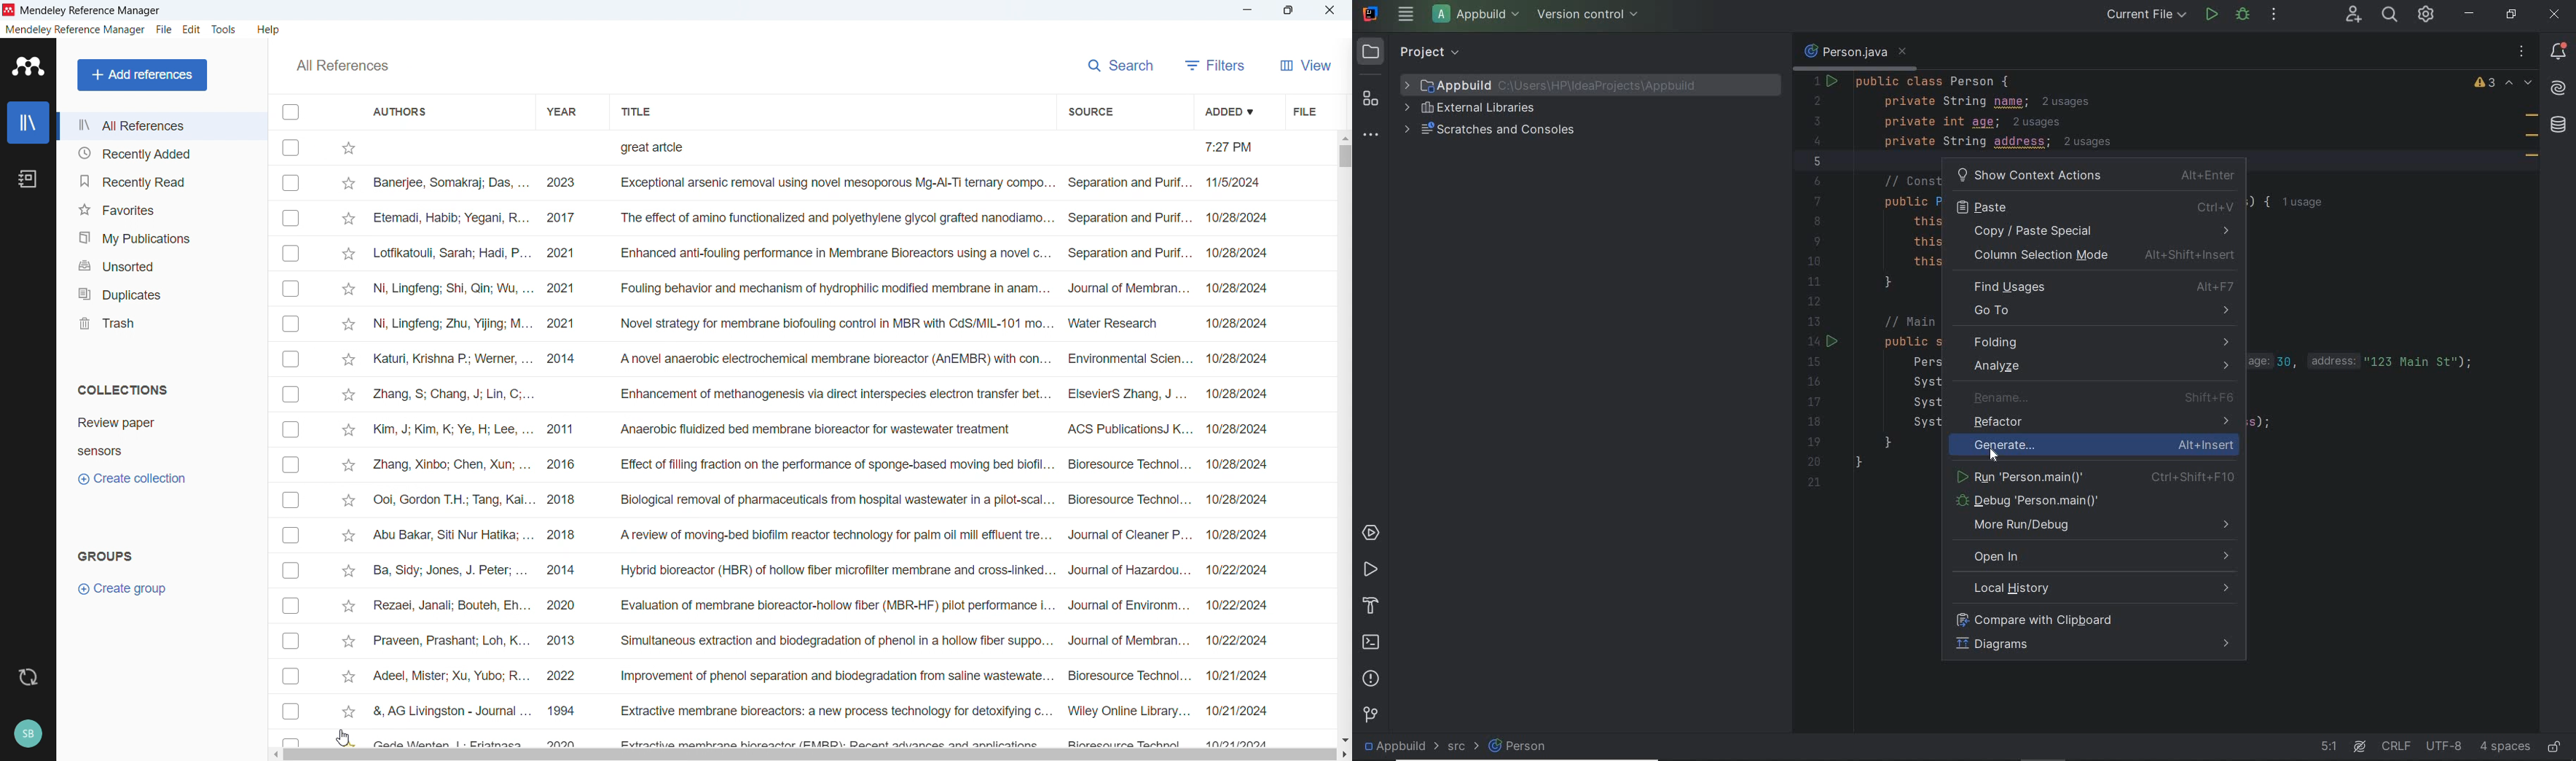 Image resolution: width=2576 pixels, height=784 pixels. I want to click on Unsorted , so click(162, 264).